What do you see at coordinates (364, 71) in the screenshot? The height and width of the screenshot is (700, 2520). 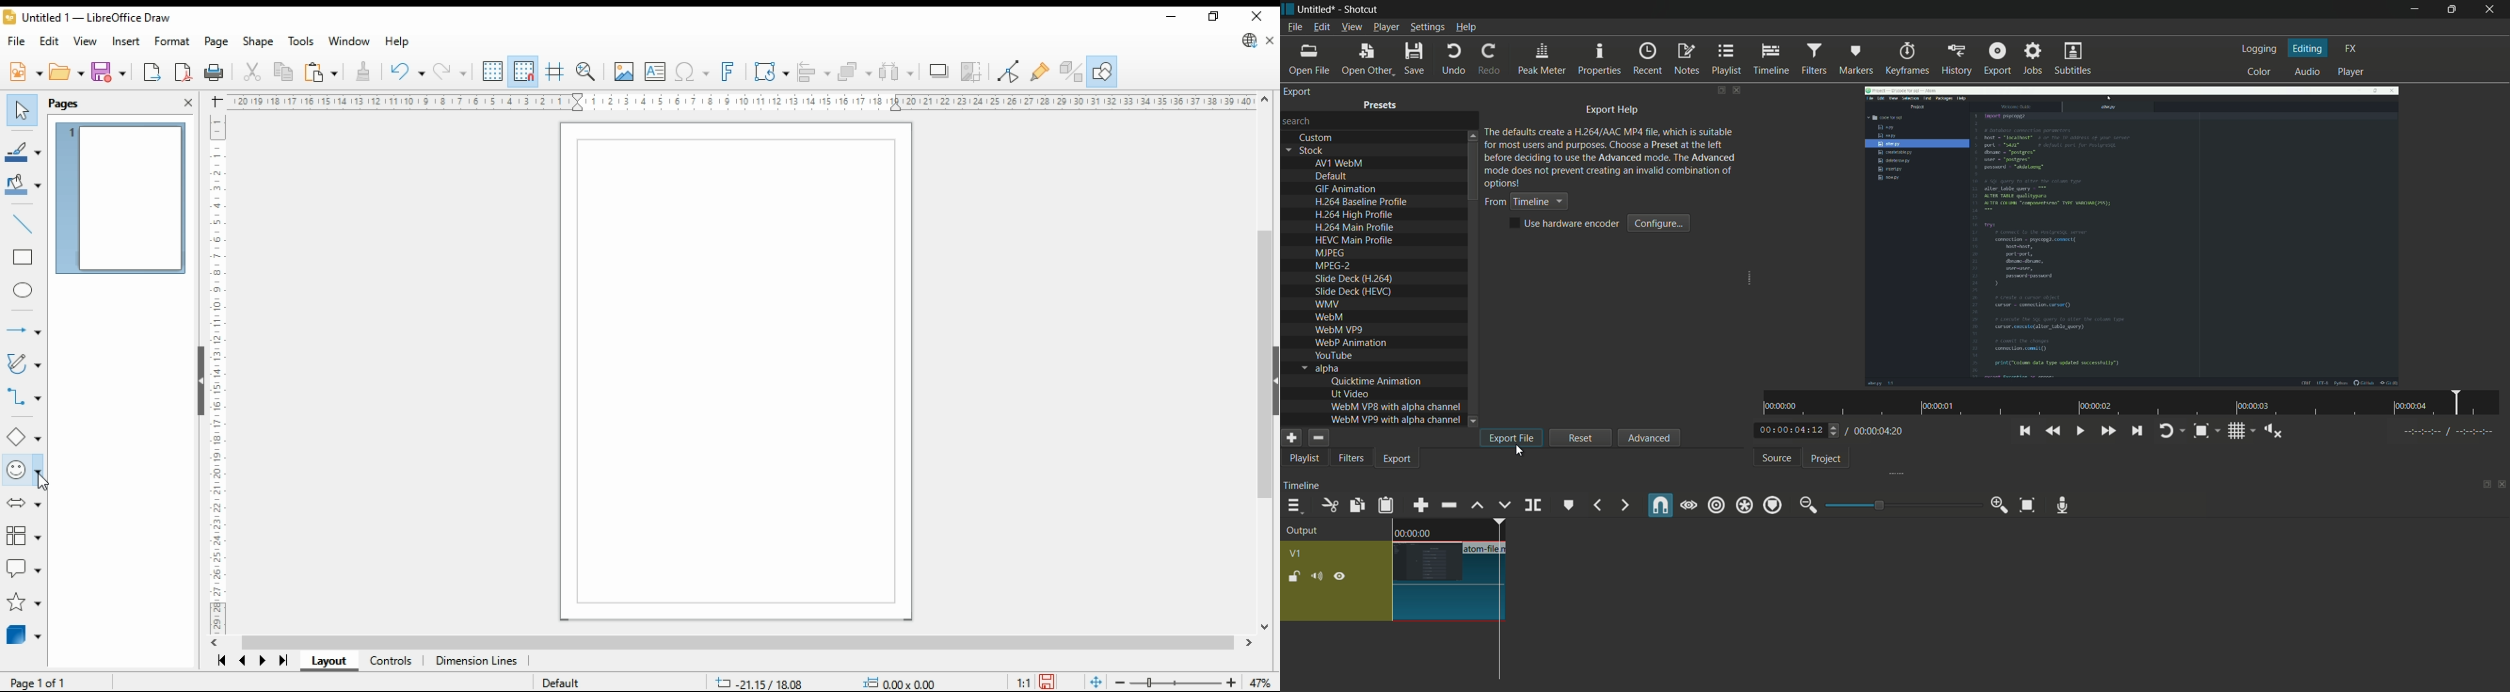 I see `close formatting` at bounding box center [364, 71].